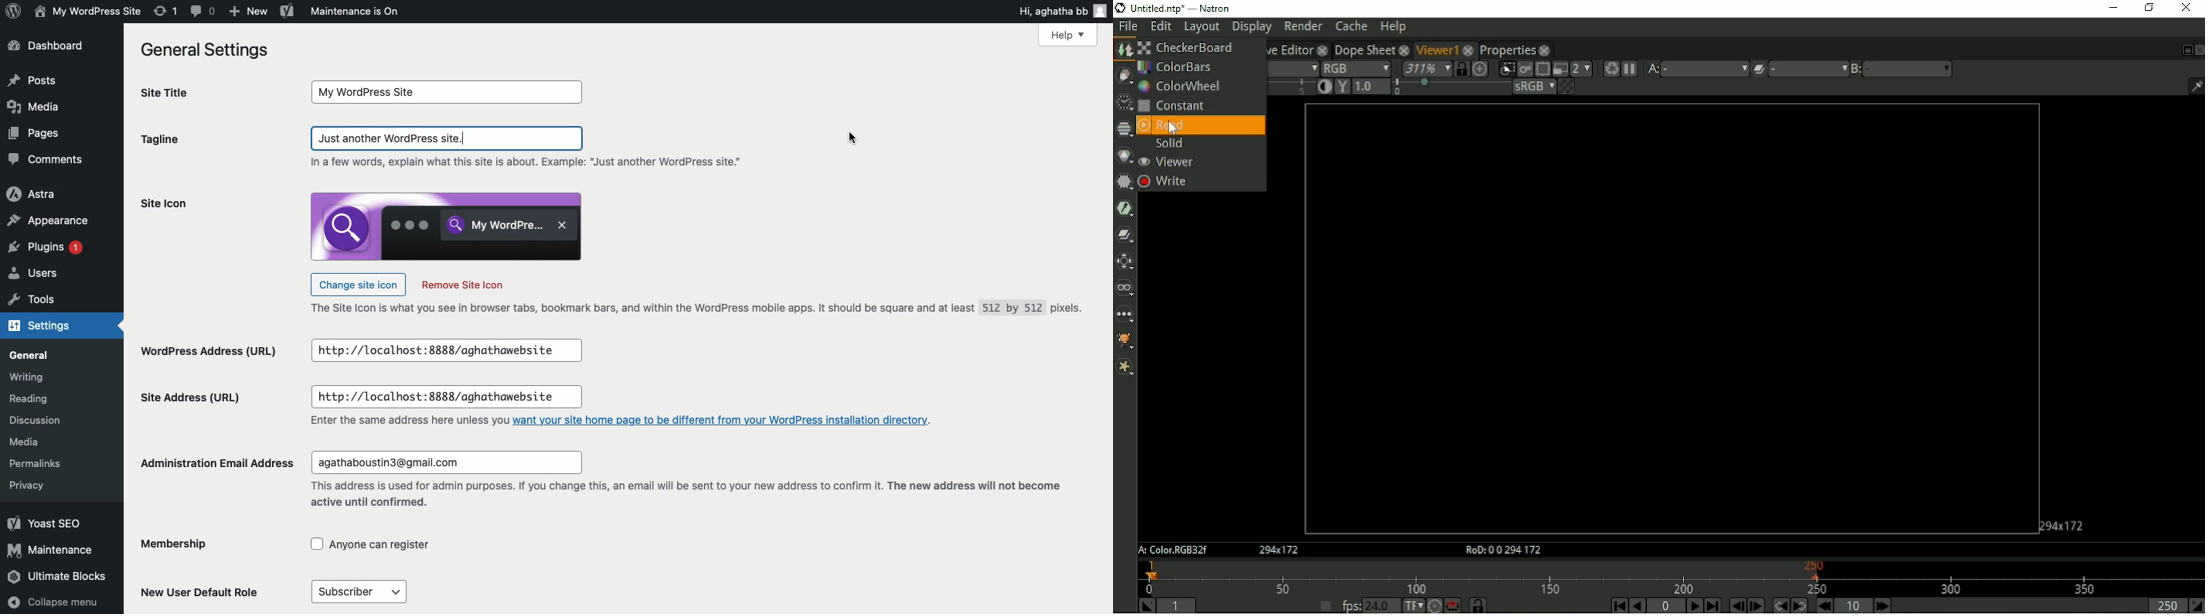  Describe the element at coordinates (1469, 49) in the screenshot. I see `close` at that location.